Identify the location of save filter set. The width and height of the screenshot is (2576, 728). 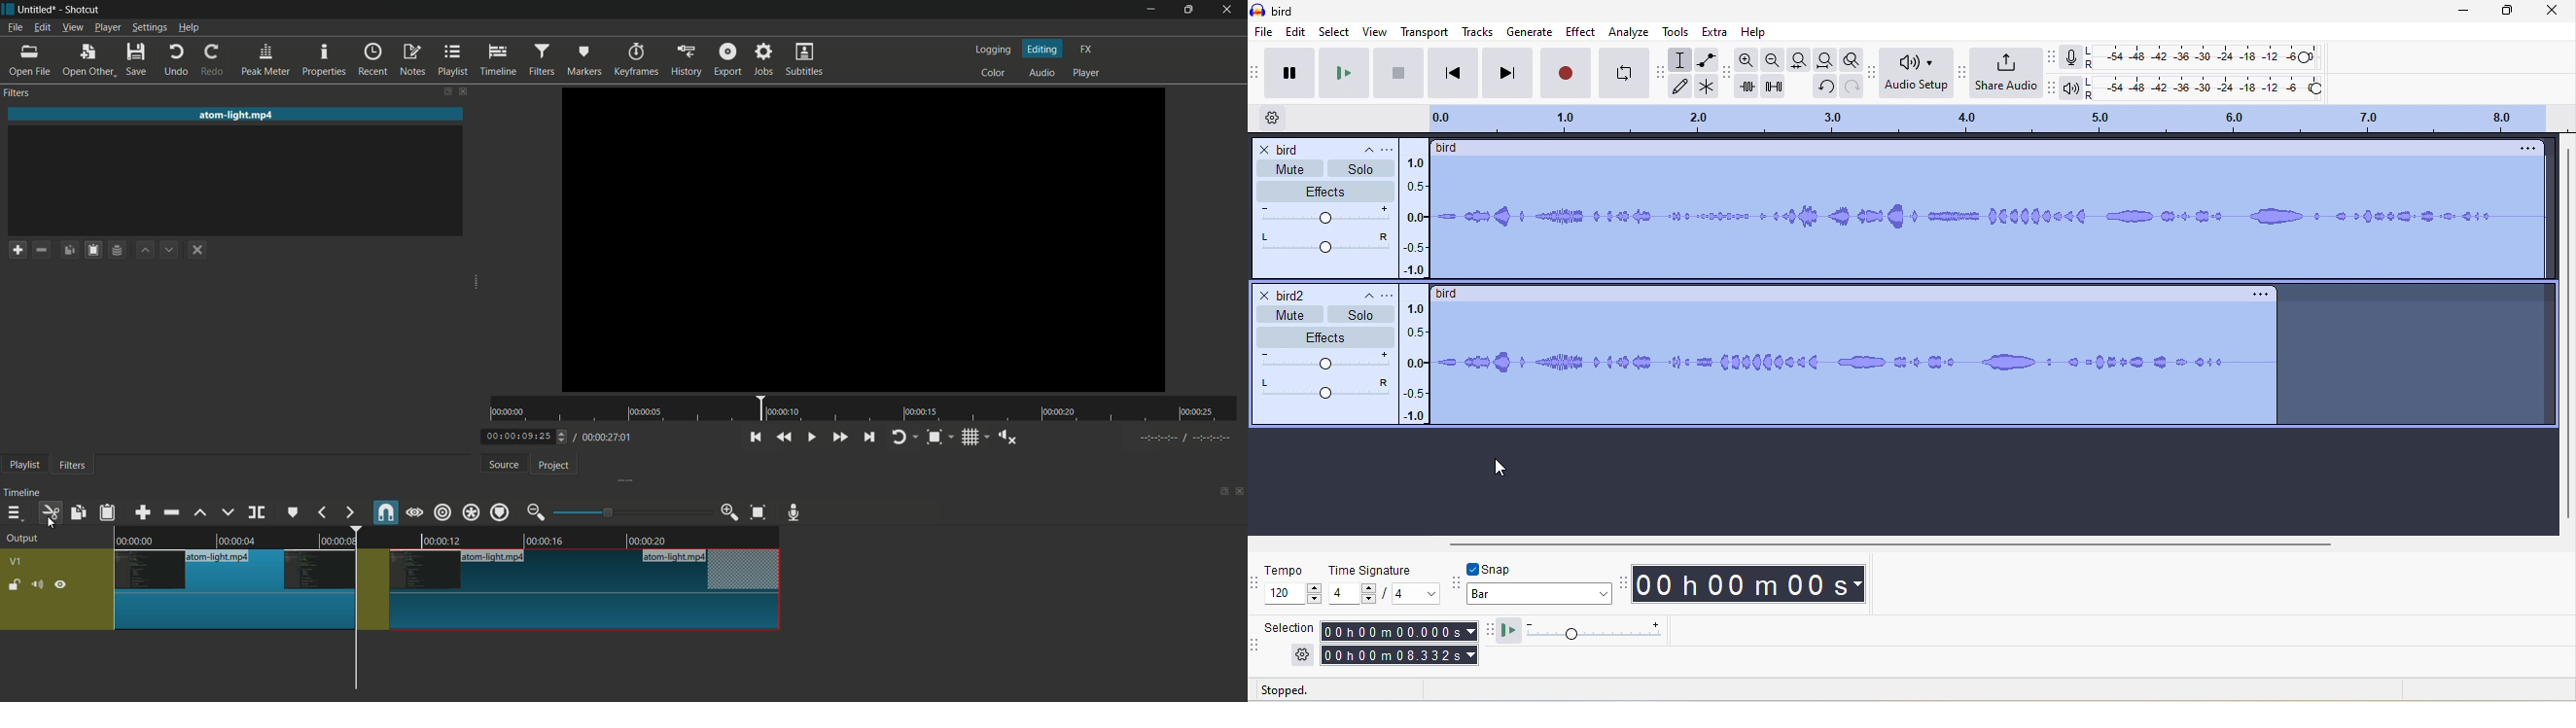
(120, 251).